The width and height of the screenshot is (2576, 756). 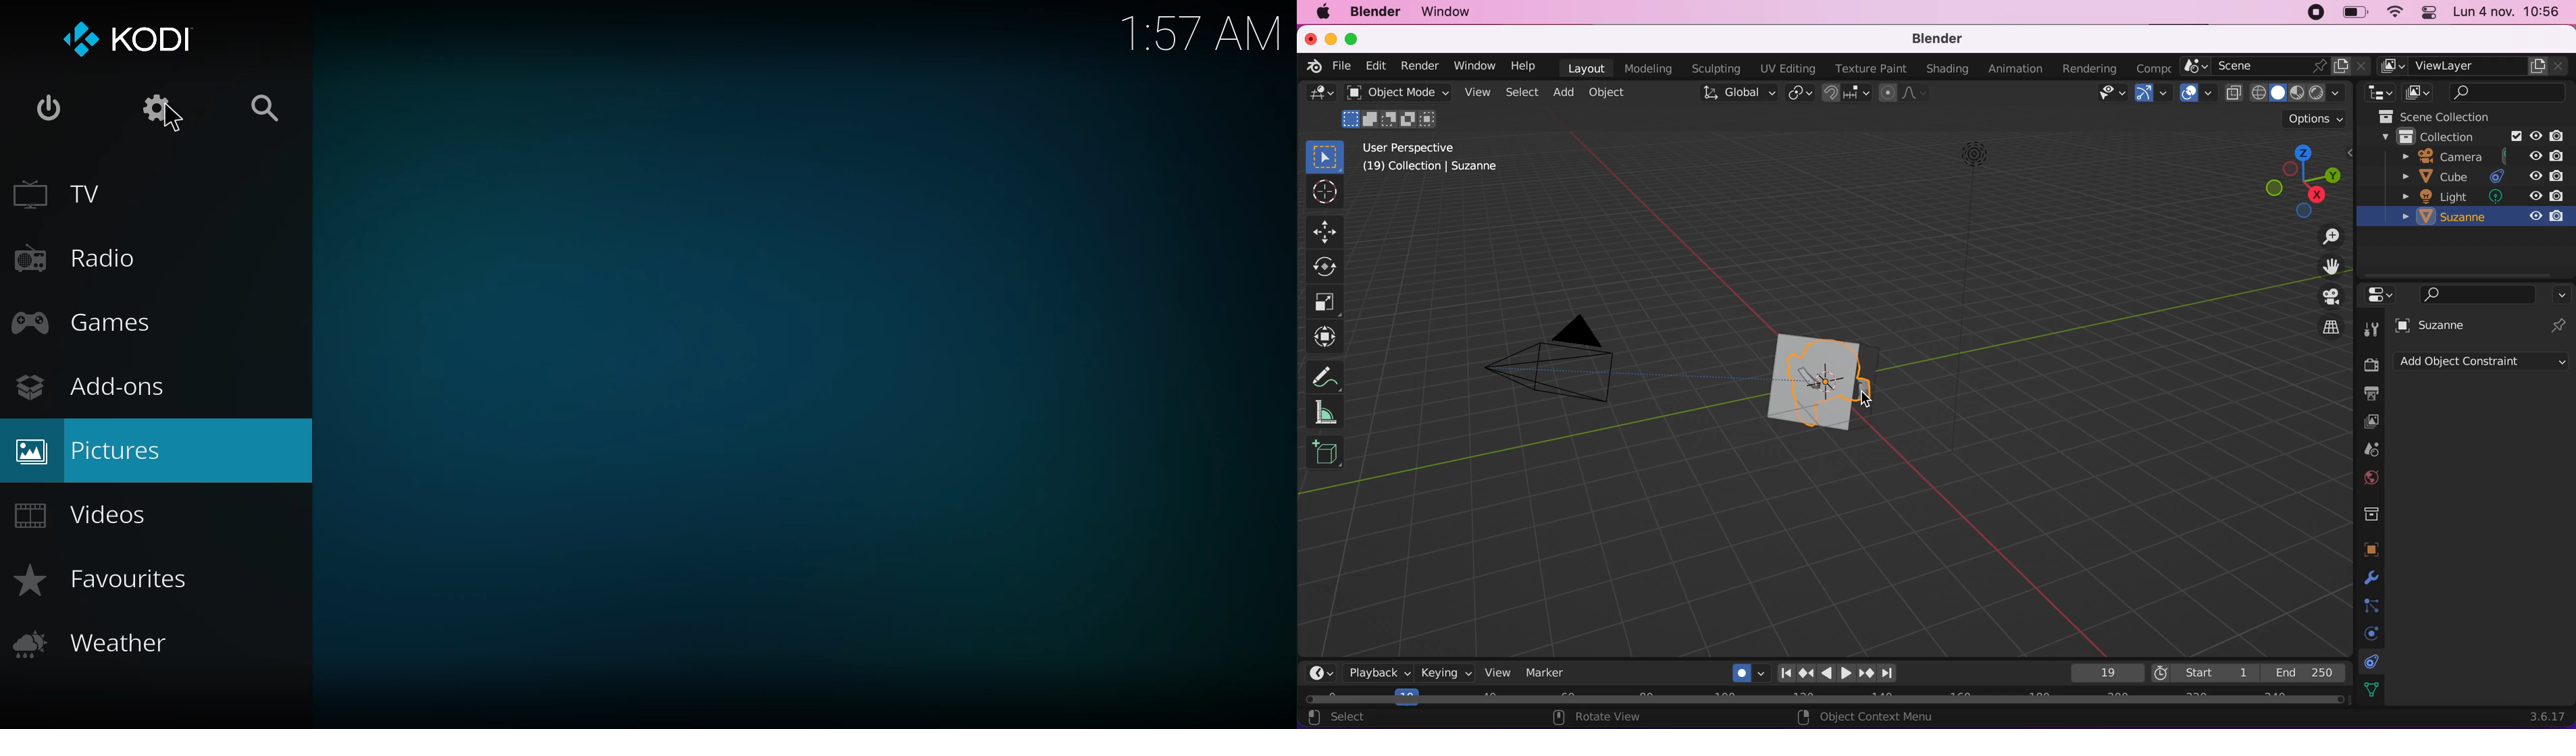 I want to click on favorites, so click(x=111, y=576).